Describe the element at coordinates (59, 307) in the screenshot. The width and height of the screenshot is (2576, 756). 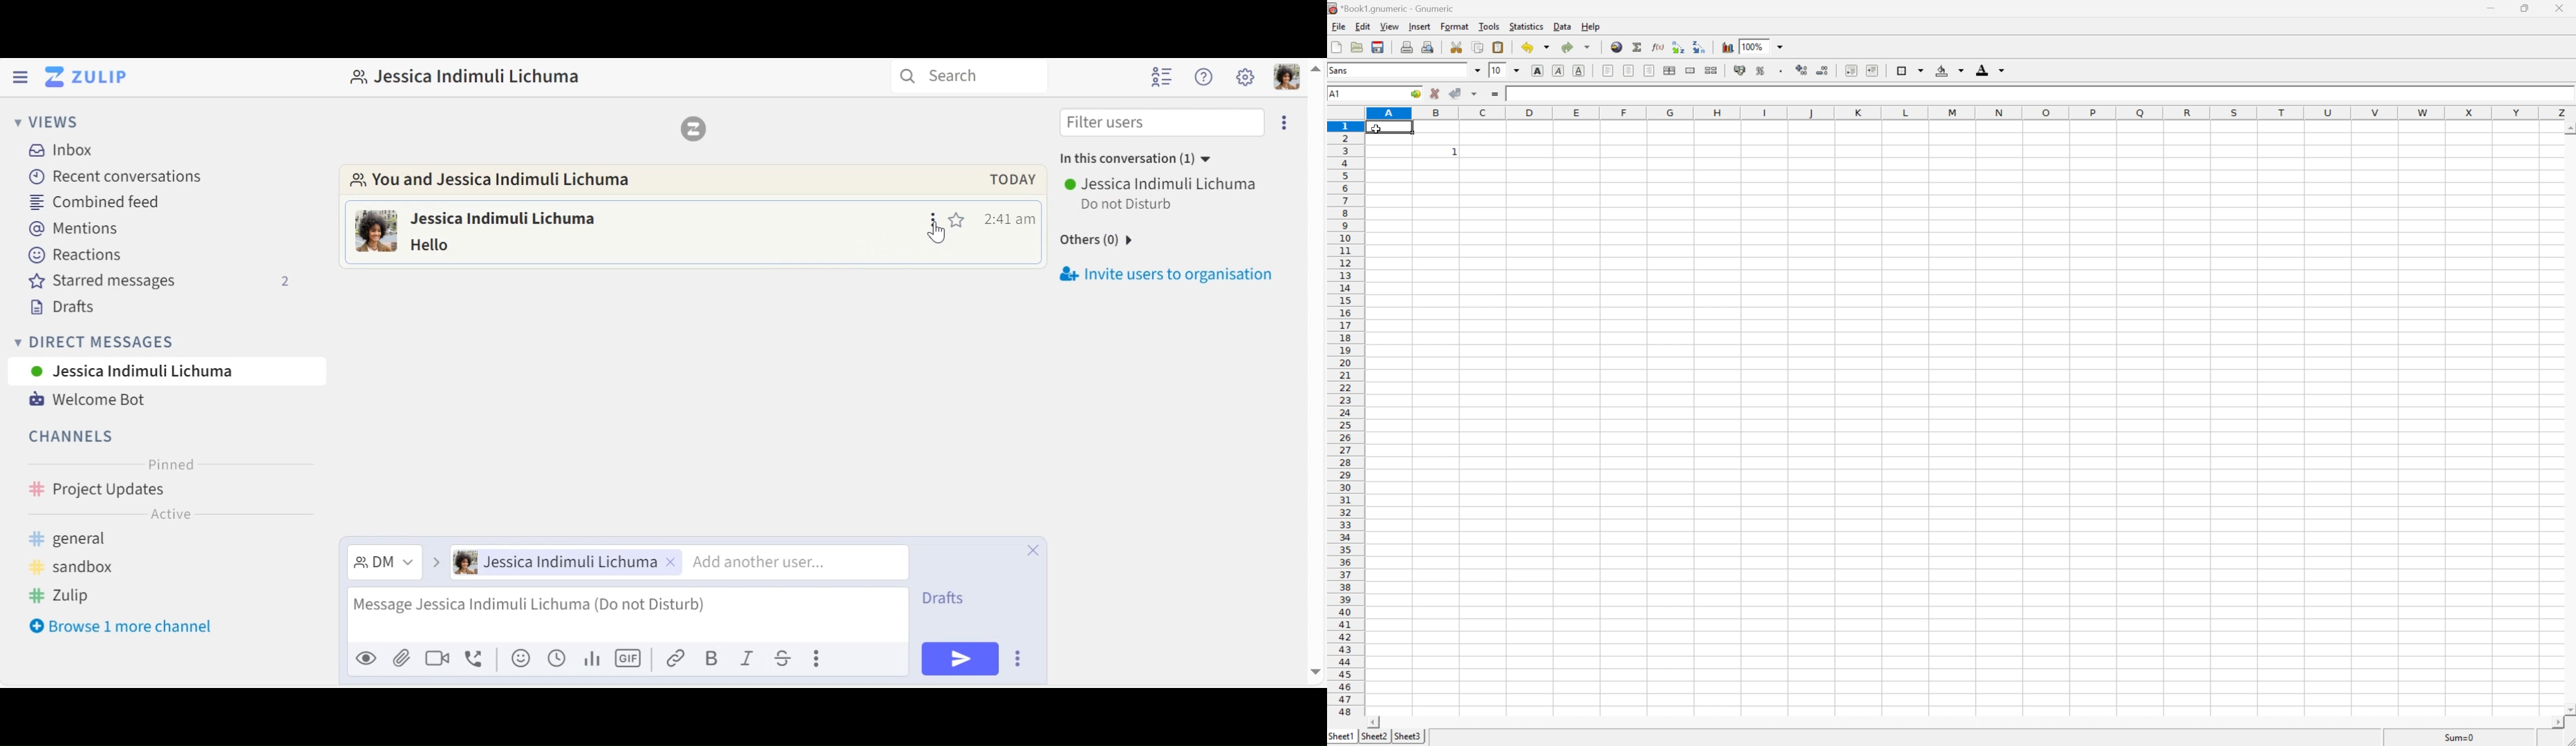
I see `Drafts` at that location.